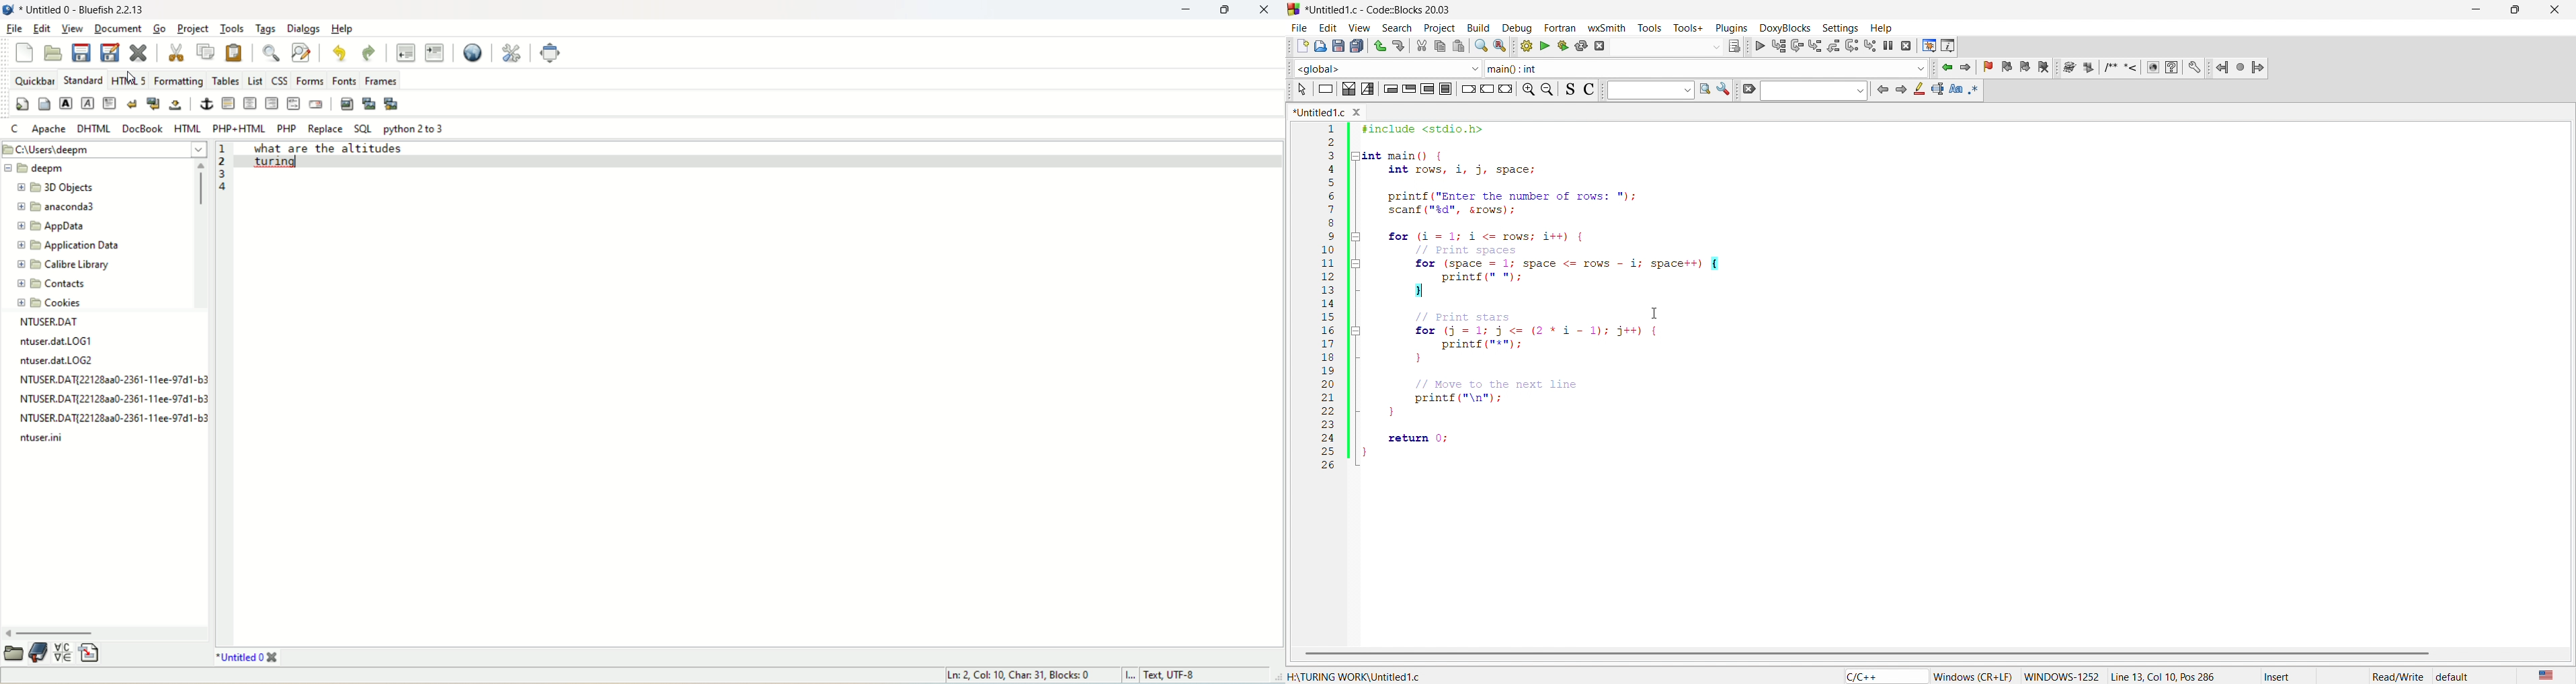  What do you see at coordinates (370, 54) in the screenshot?
I see `redo` at bounding box center [370, 54].